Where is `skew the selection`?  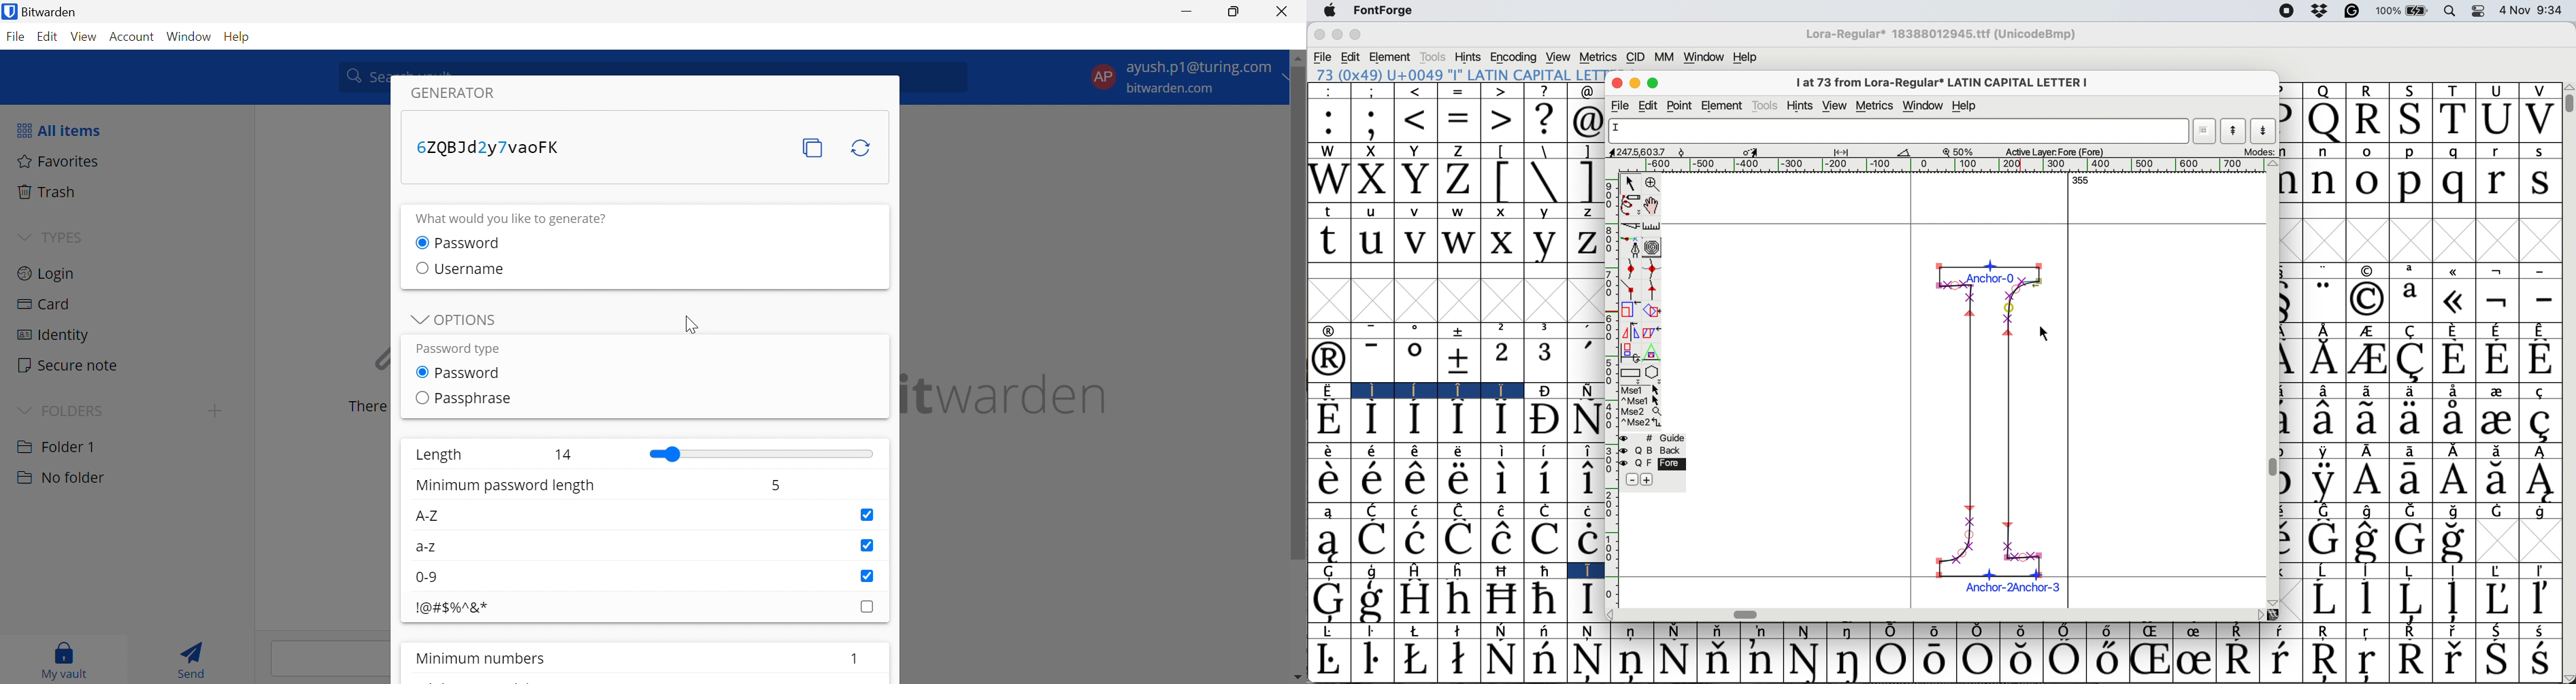 skew the selection is located at coordinates (1652, 331).